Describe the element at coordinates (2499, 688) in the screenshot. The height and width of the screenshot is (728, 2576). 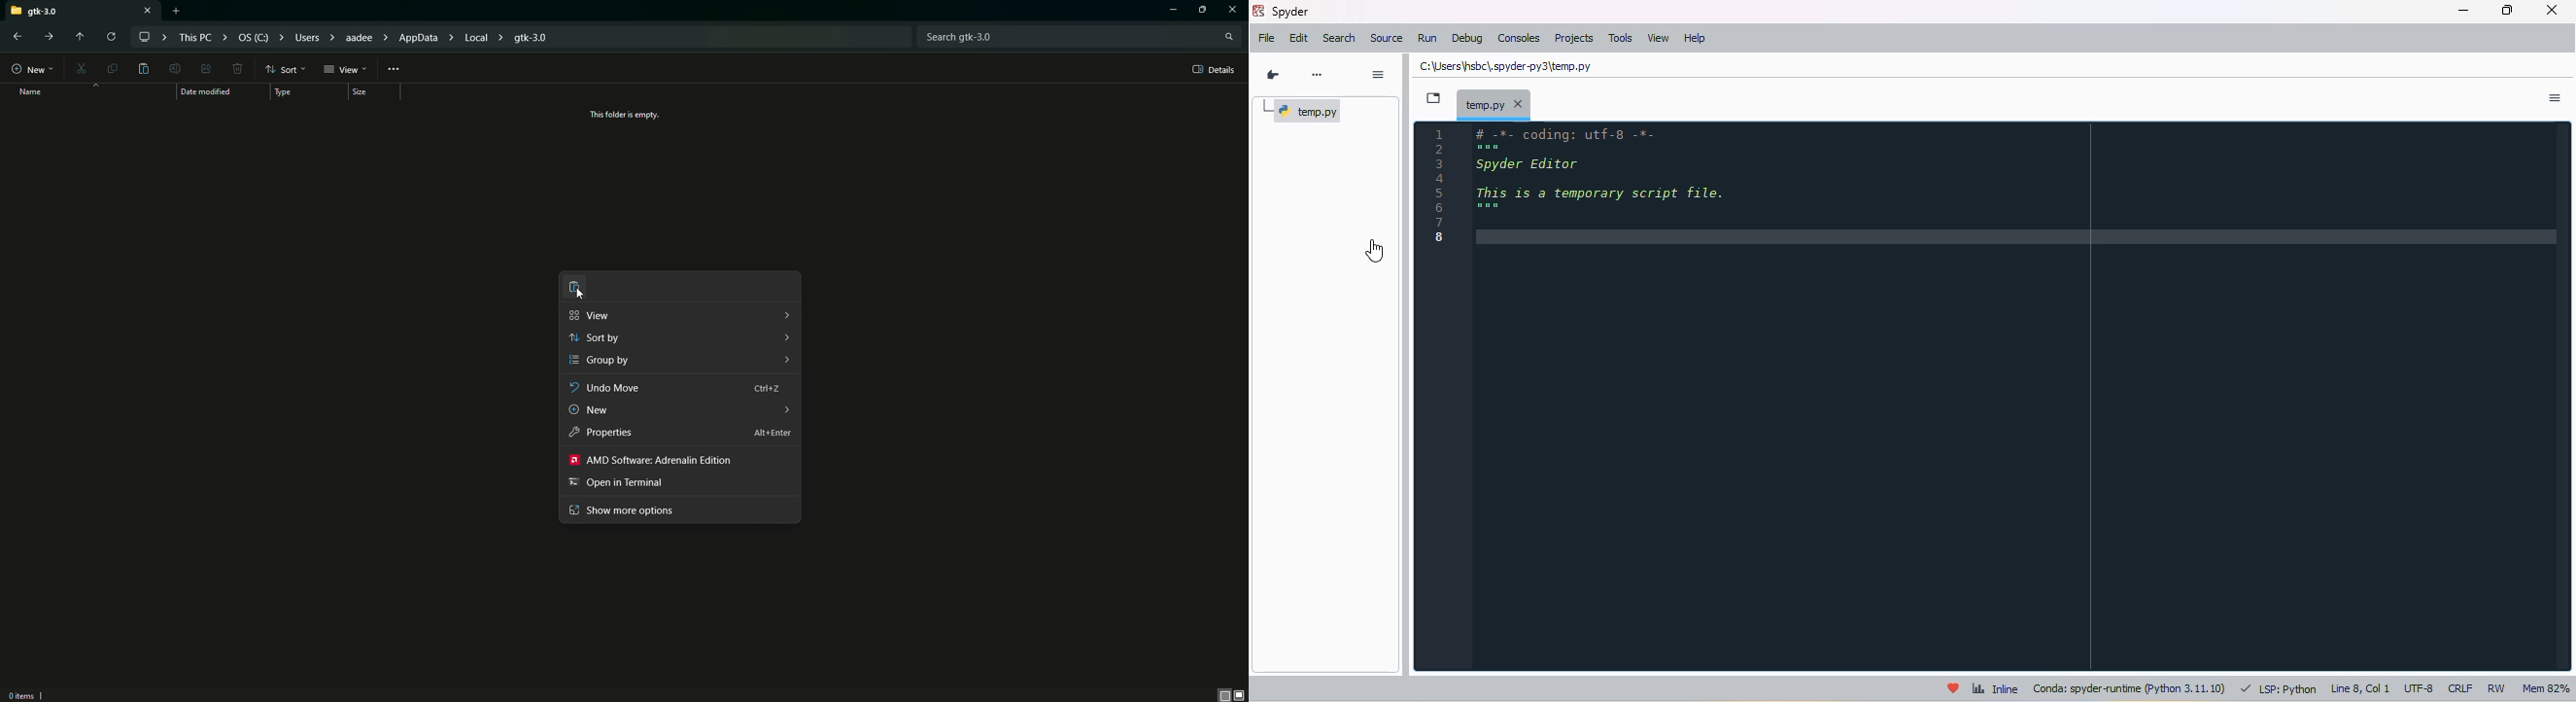
I see `RW` at that location.